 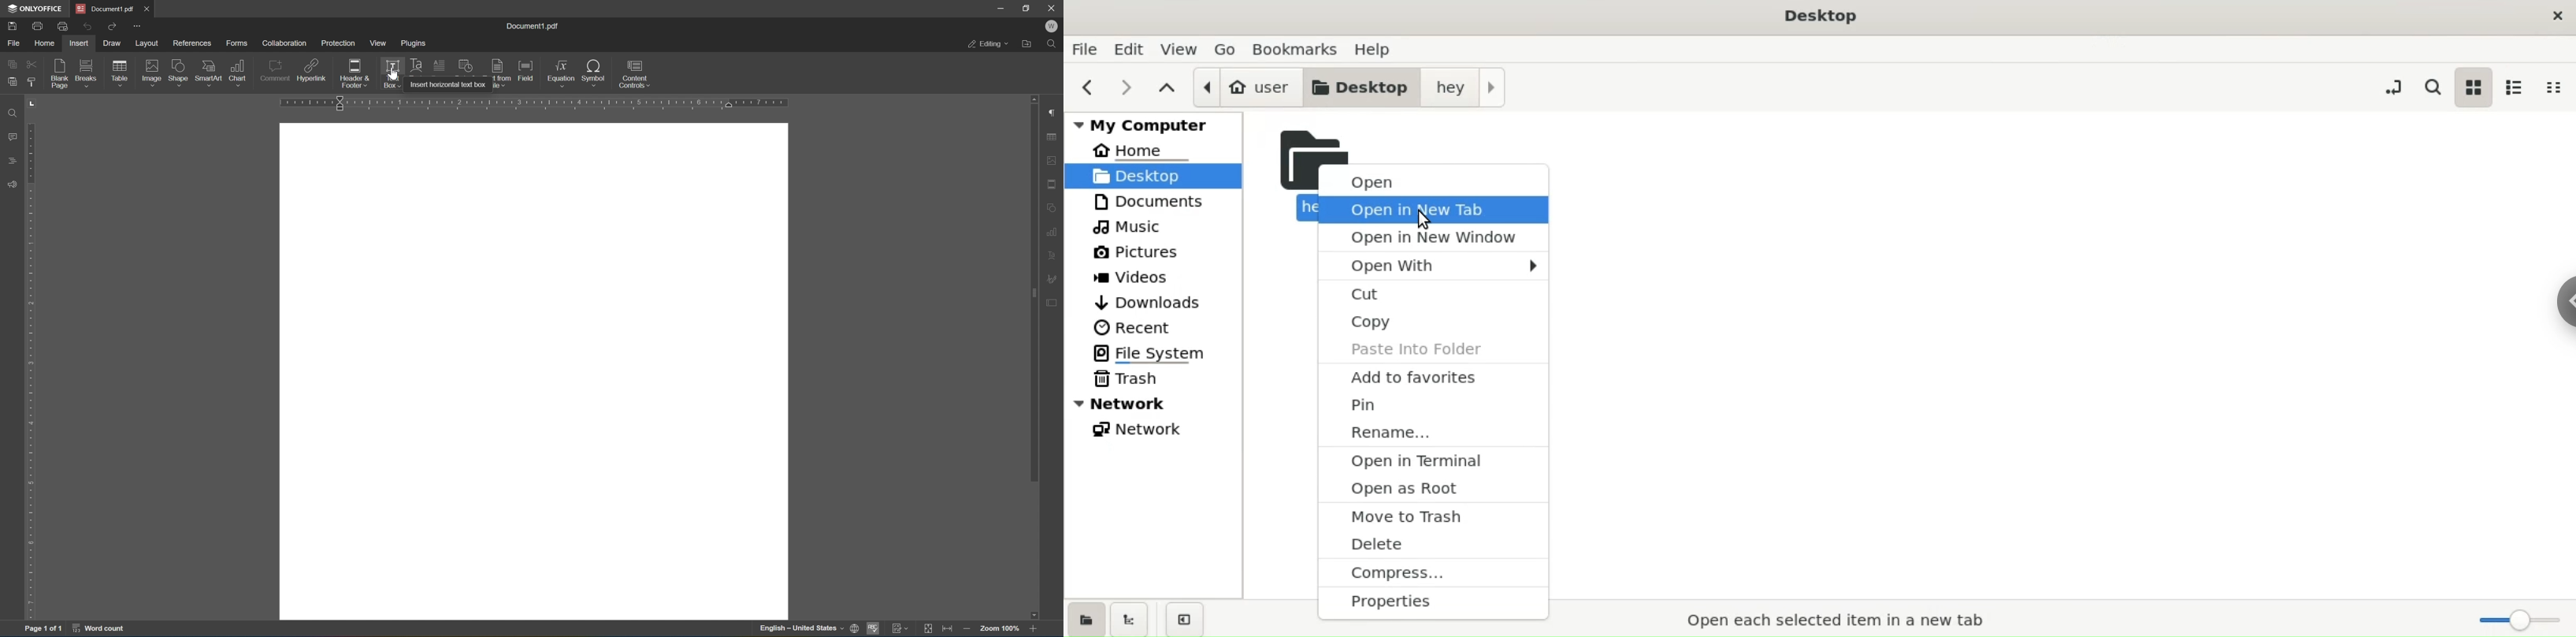 What do you see at coordinates (1053, 230) in the screenshot?
I see `Chart settings` at bounding box center [1053, 230].